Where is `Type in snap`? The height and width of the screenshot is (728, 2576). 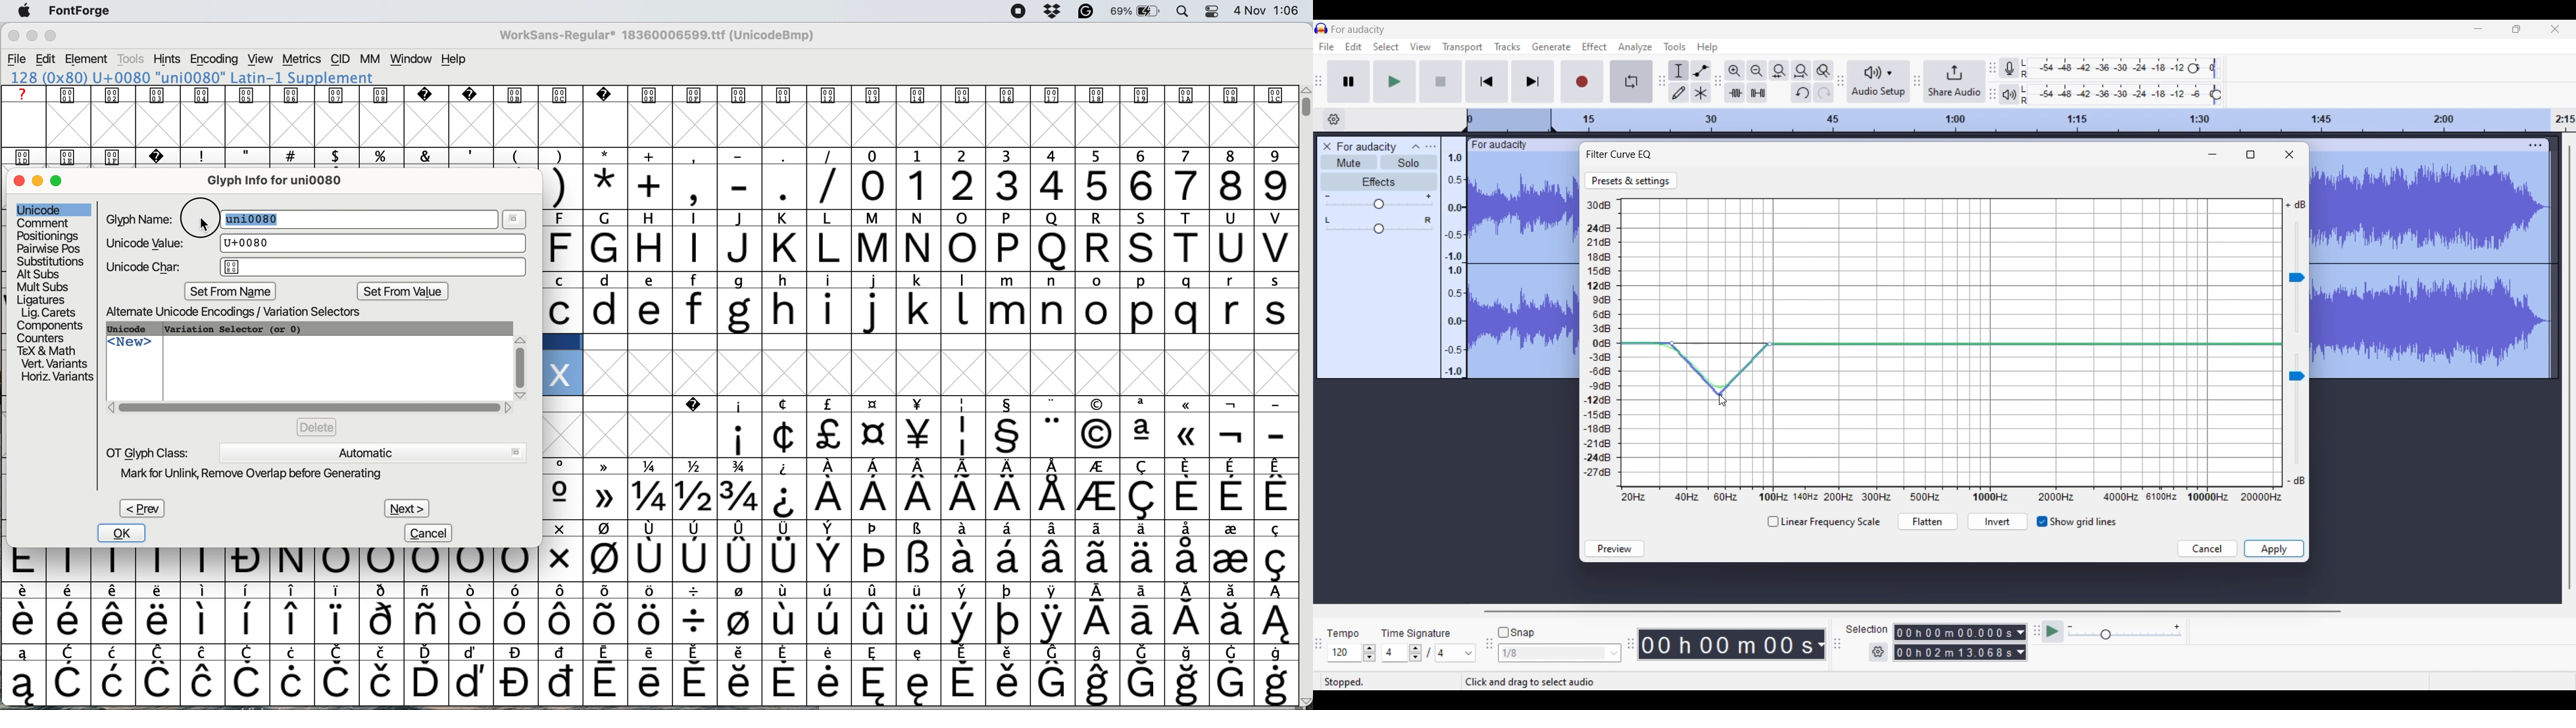
Type in snap is located at coordinates (1553, 653).